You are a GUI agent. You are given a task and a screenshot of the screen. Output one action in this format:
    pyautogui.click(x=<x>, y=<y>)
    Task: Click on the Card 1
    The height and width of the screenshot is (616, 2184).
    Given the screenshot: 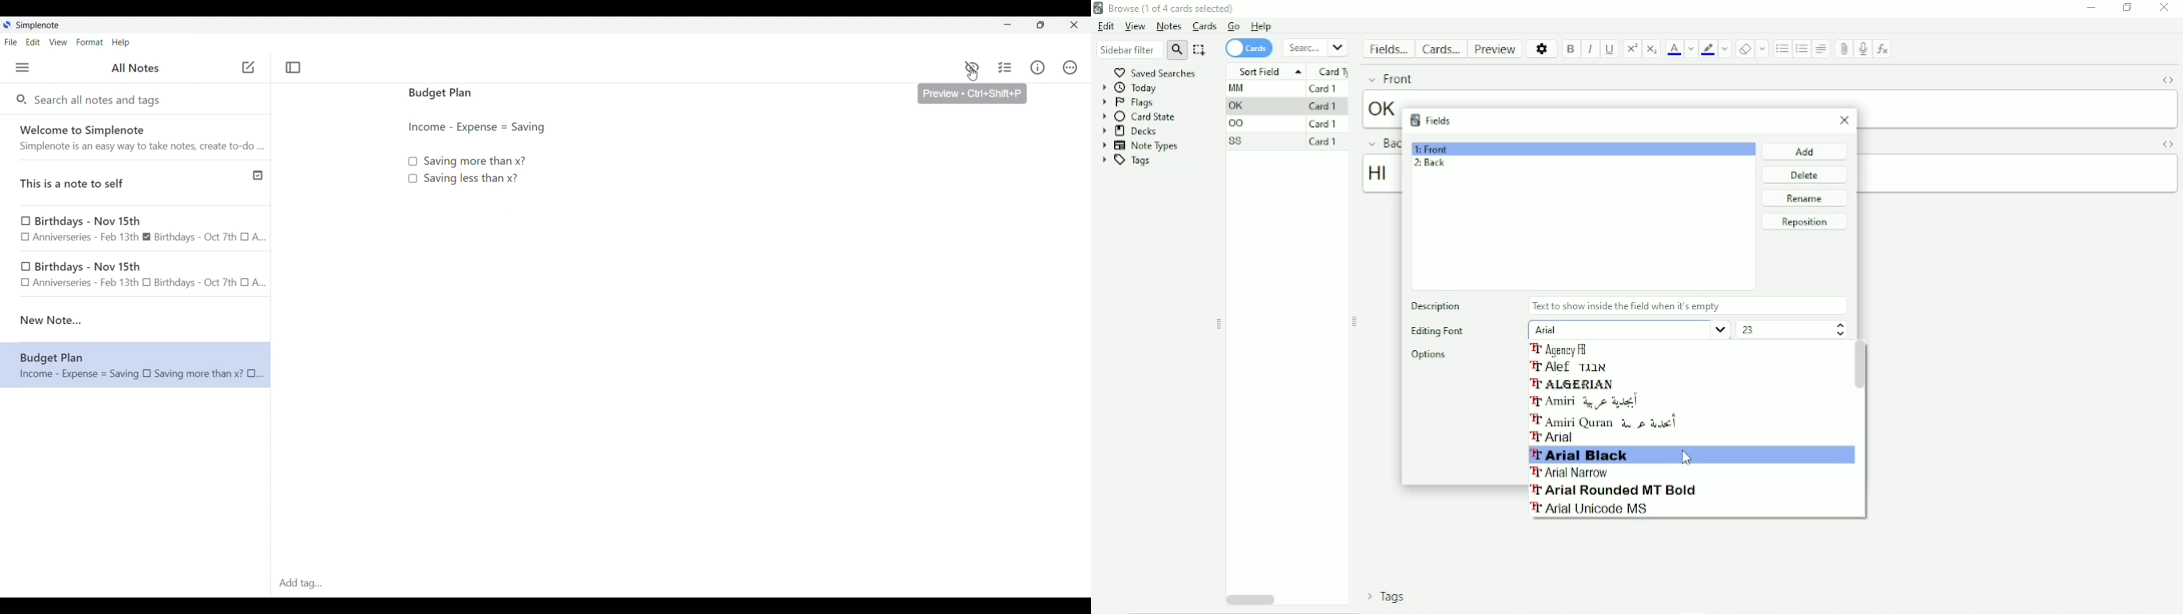 What is the action you would take?
    pyautogui.click(x=1325, y=142)
    